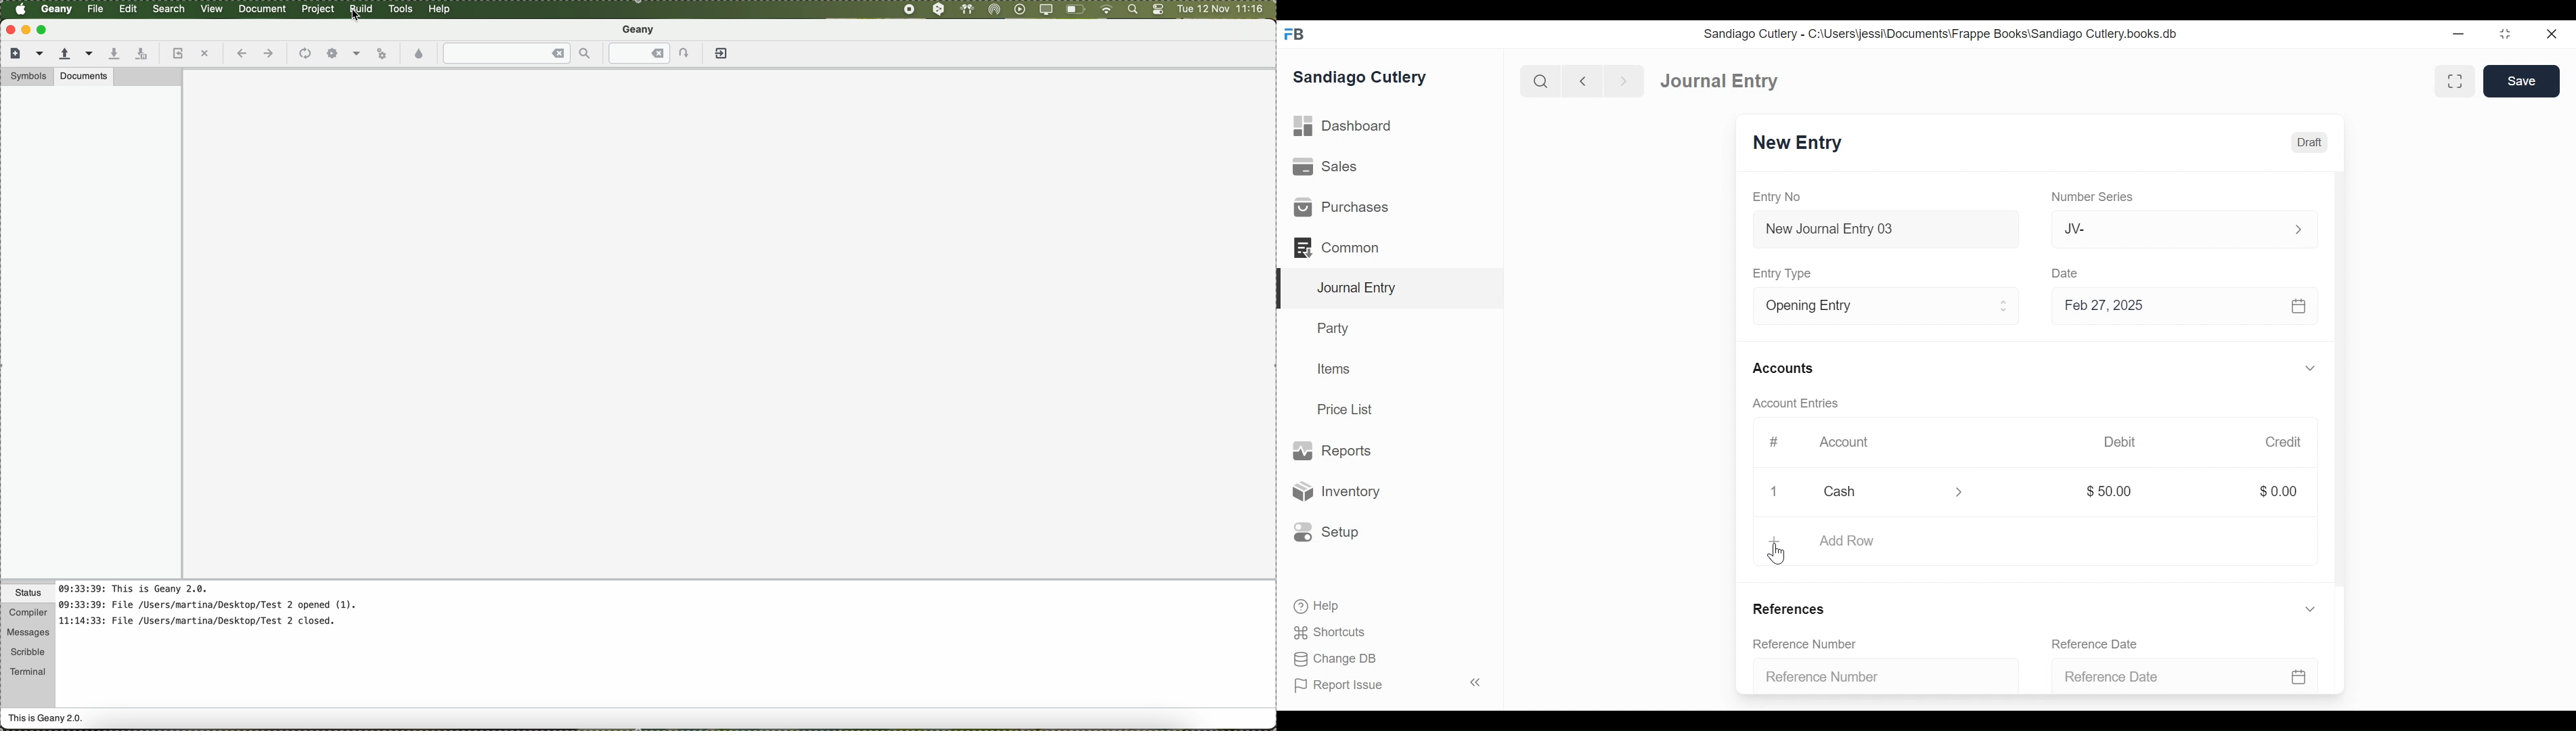  What do you see at coordinates (1776, 491) in the screenshot?
I see `Close` at bounding box center [1776, 491].